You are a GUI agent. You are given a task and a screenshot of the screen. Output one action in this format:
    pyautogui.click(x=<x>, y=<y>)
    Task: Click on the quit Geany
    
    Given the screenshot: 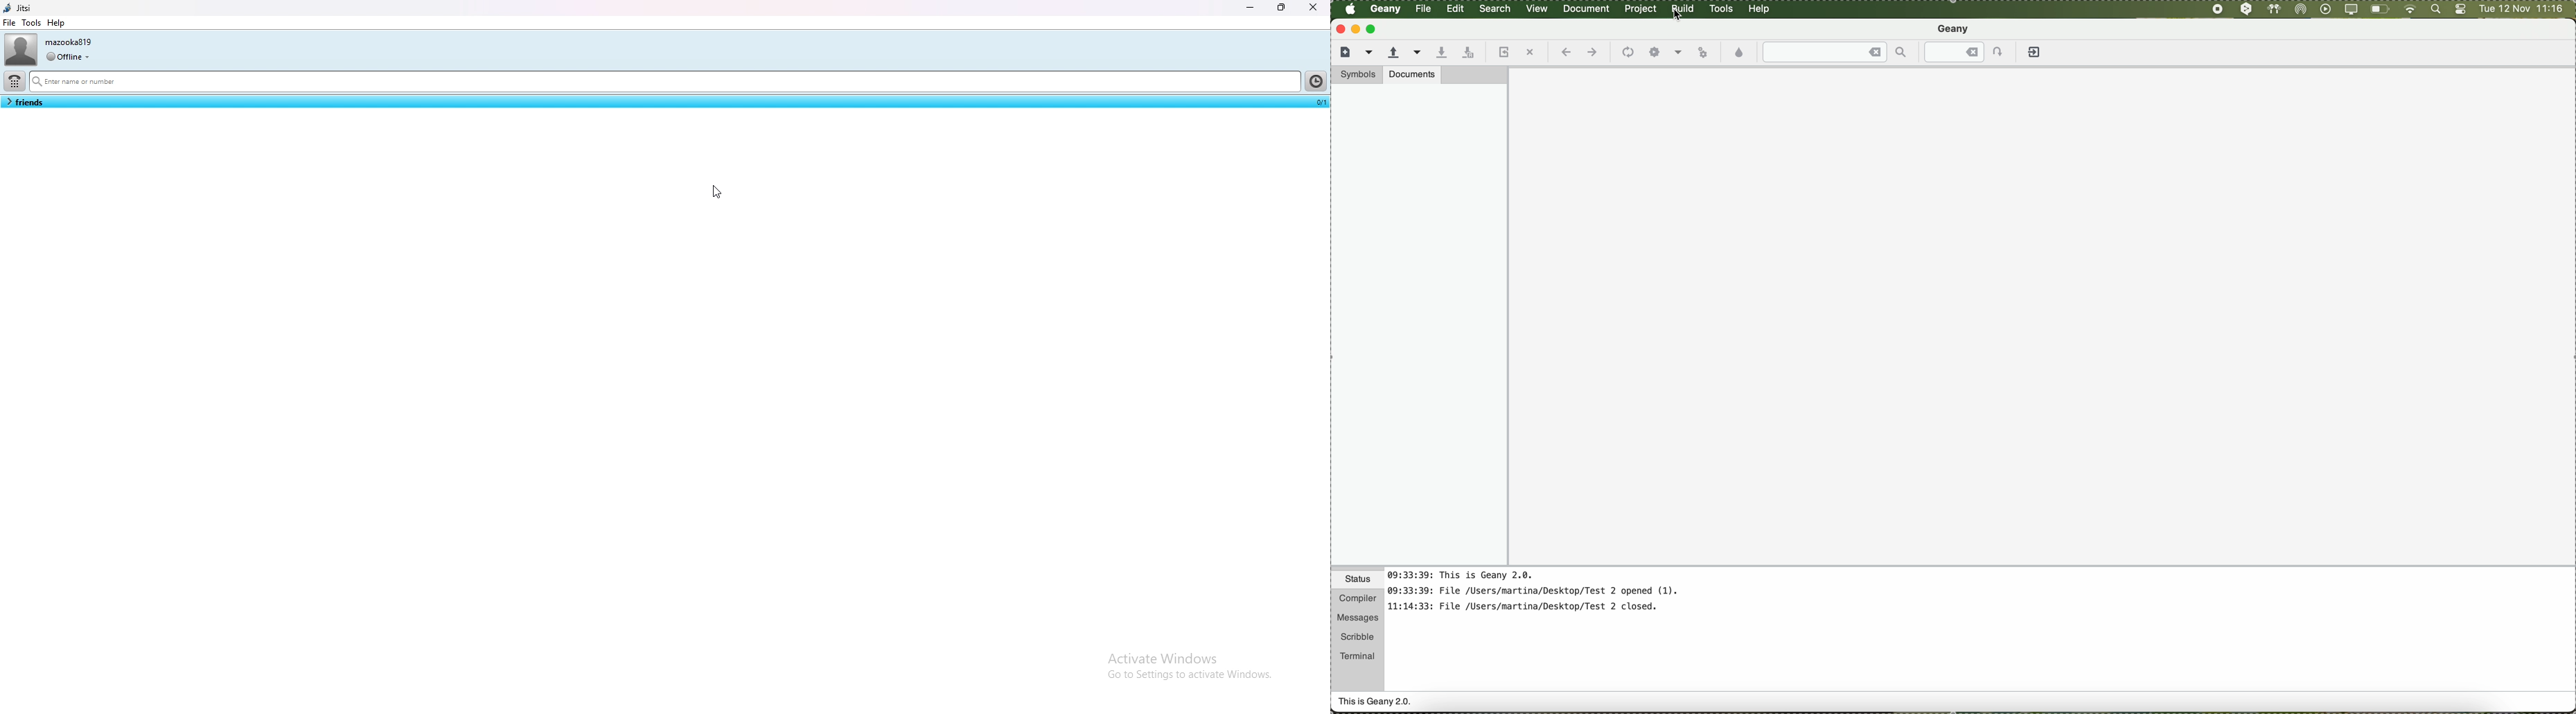 What is the action you would take?
    pyautogui.click(x=2036, y=54)
    